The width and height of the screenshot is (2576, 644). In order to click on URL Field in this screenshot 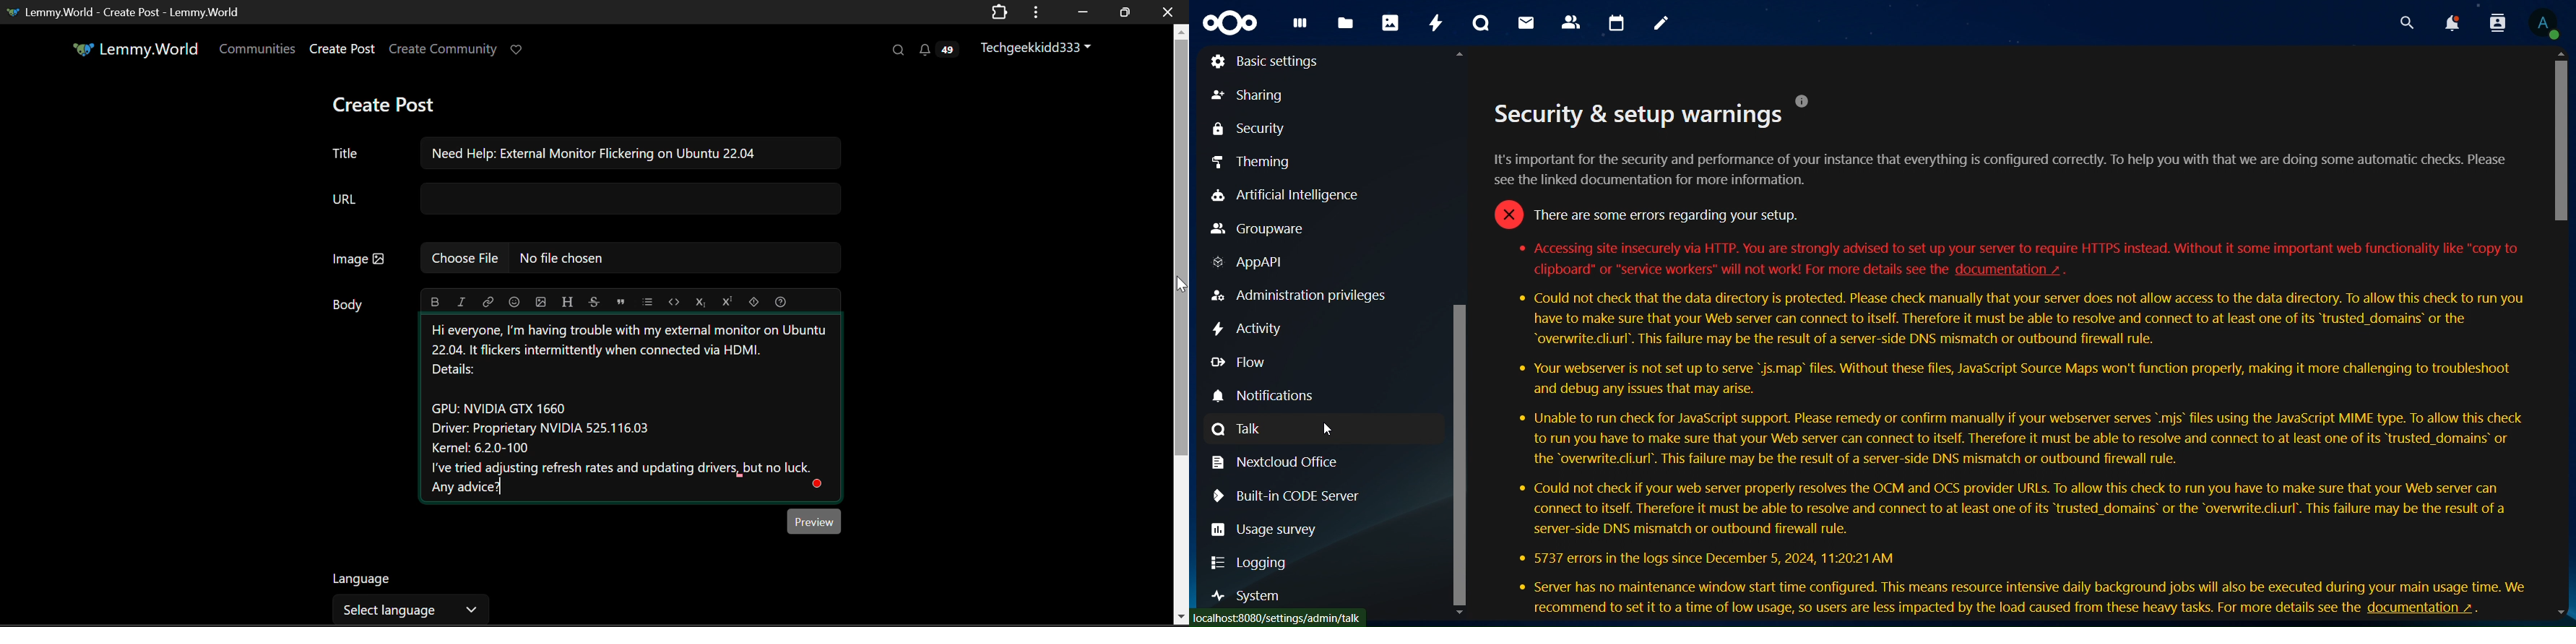, I will do `click(577, 198)`.